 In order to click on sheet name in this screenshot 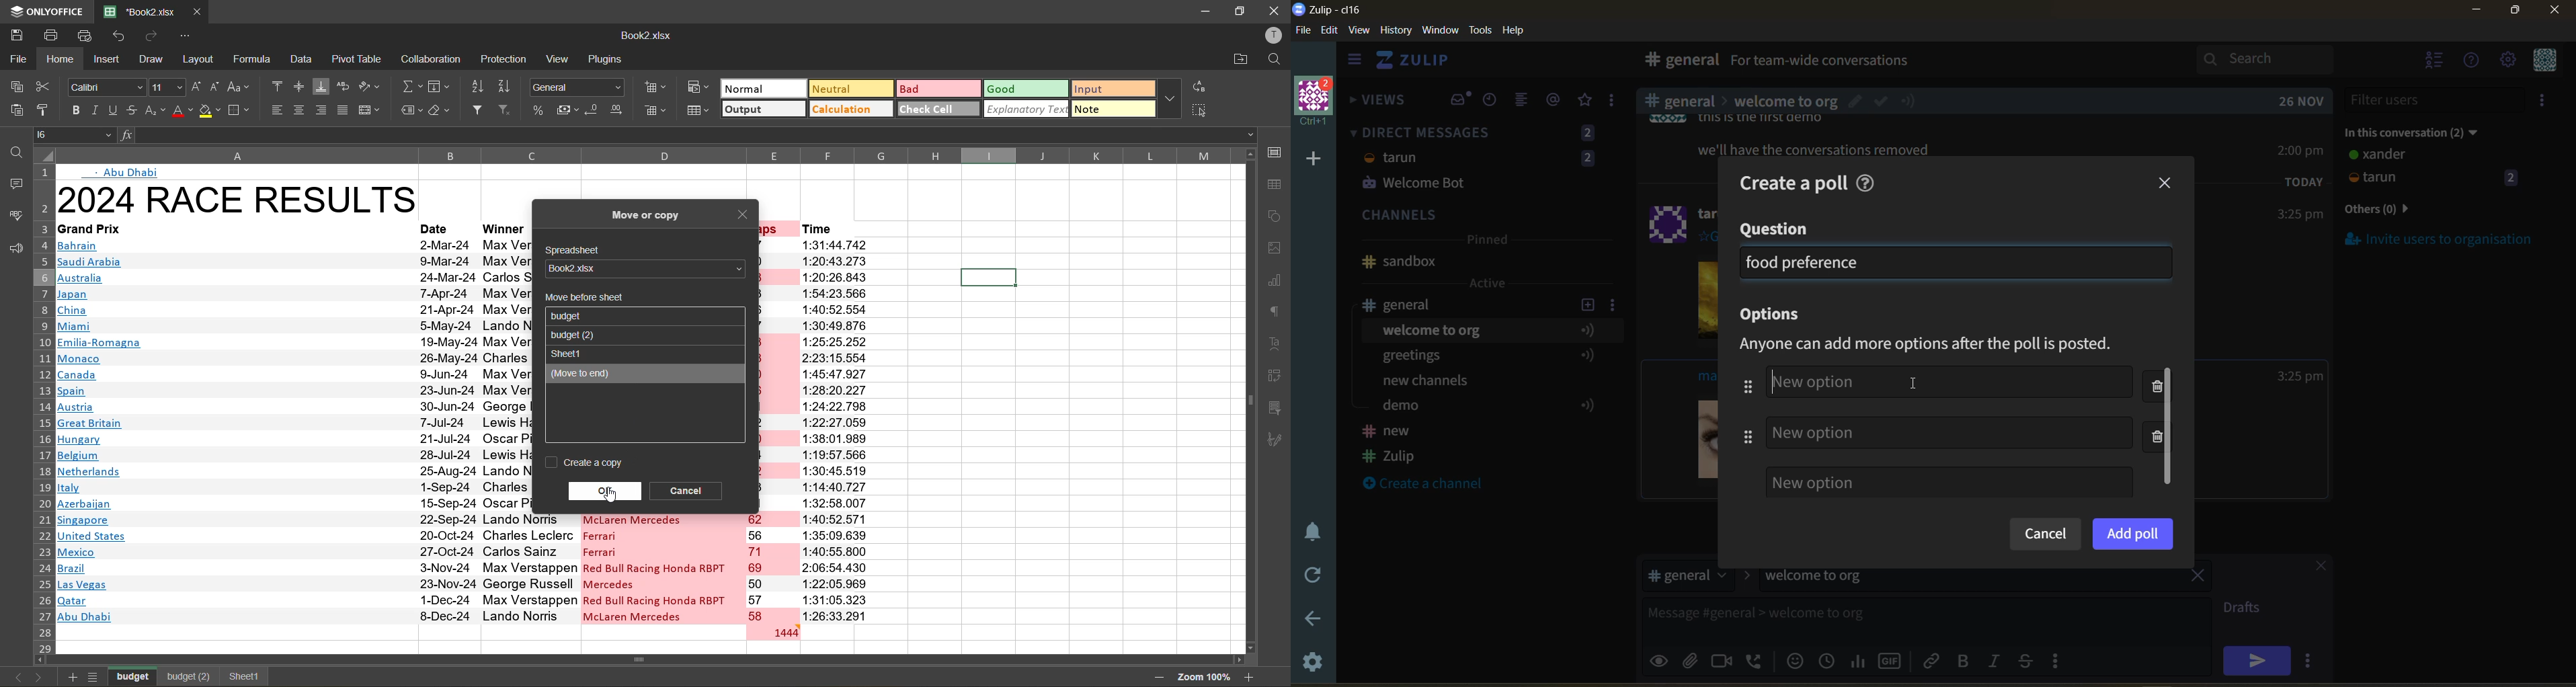, I will do `click(569, 353)`.